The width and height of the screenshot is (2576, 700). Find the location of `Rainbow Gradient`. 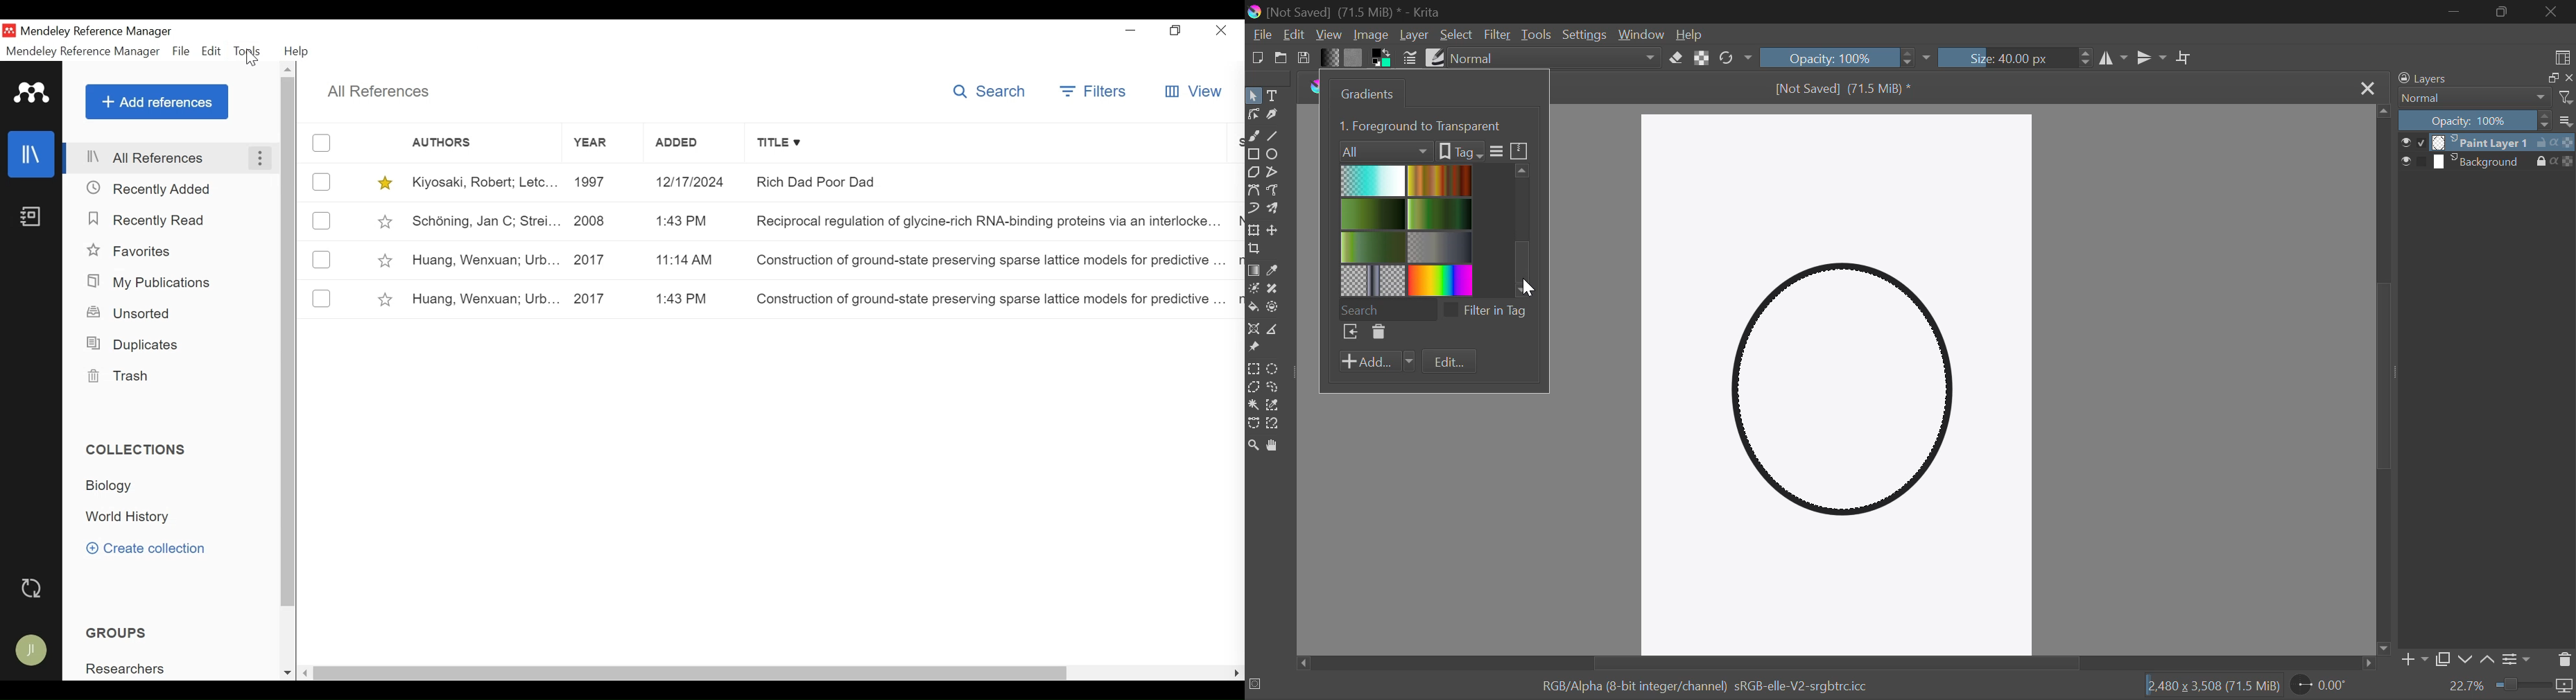

Rainbow Gradient is located at coordinates (1442, 280).